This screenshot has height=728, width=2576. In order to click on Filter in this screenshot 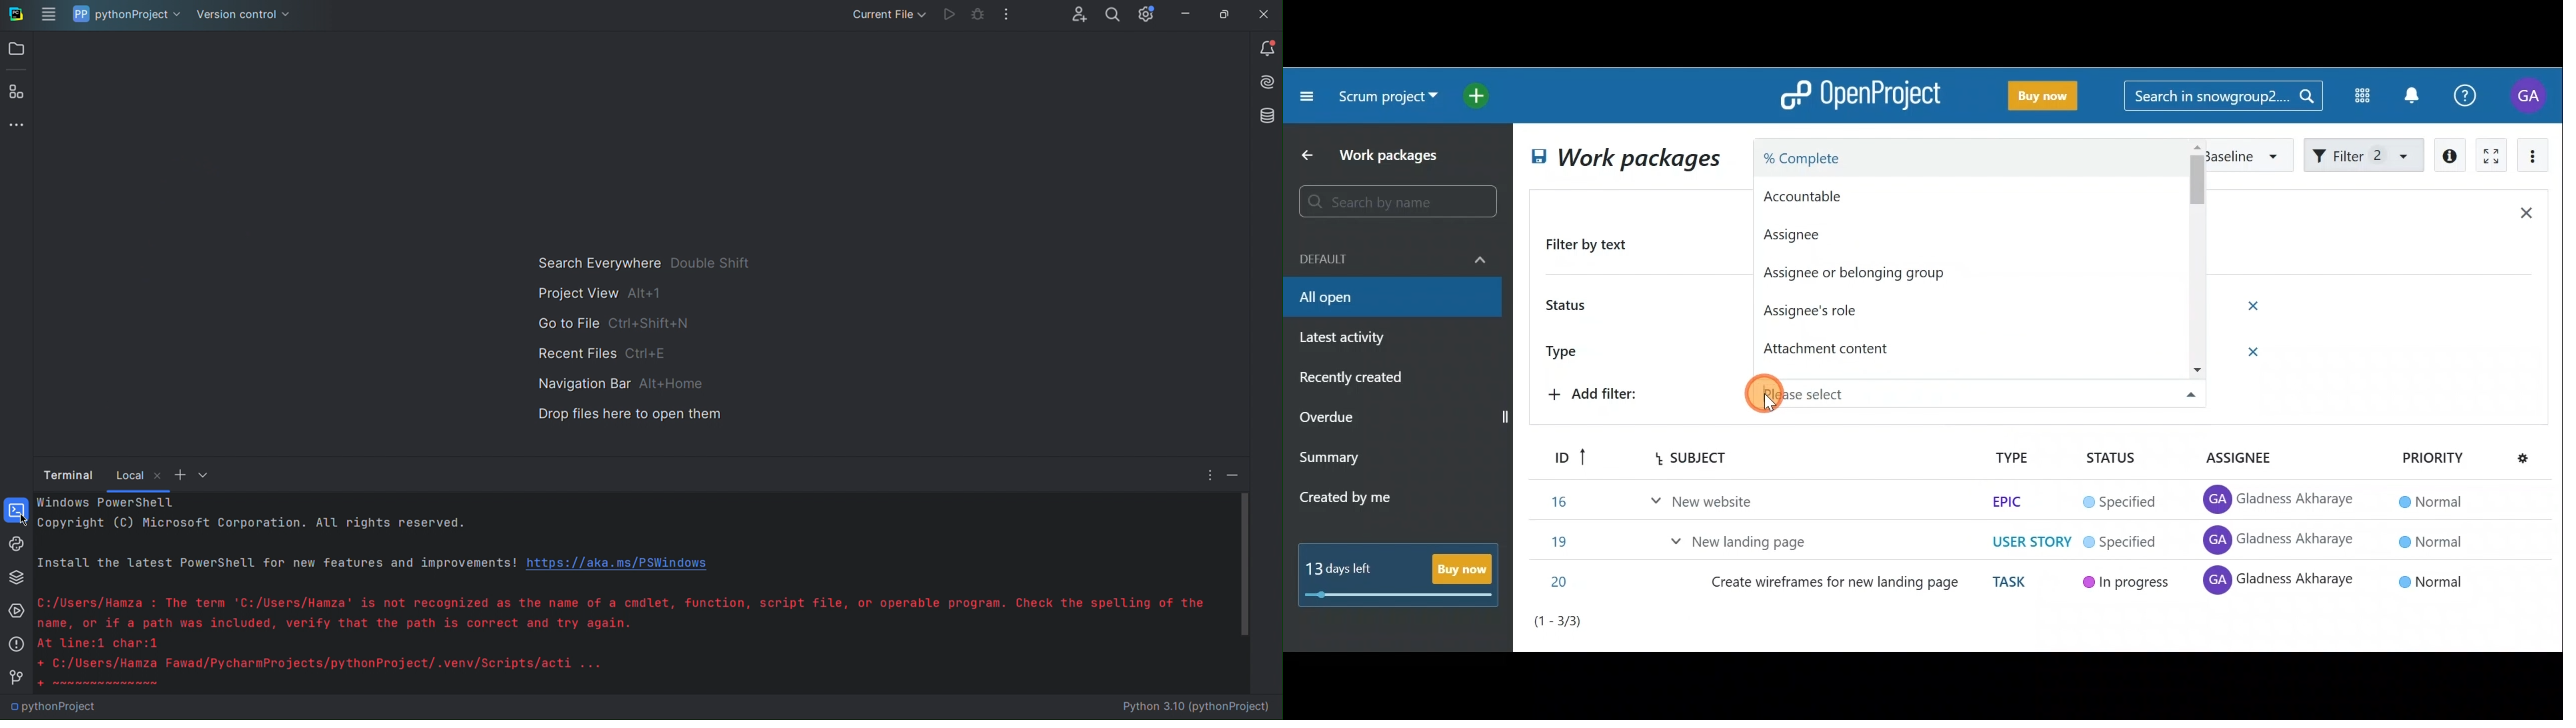, I will do `click(2365, 153)`.